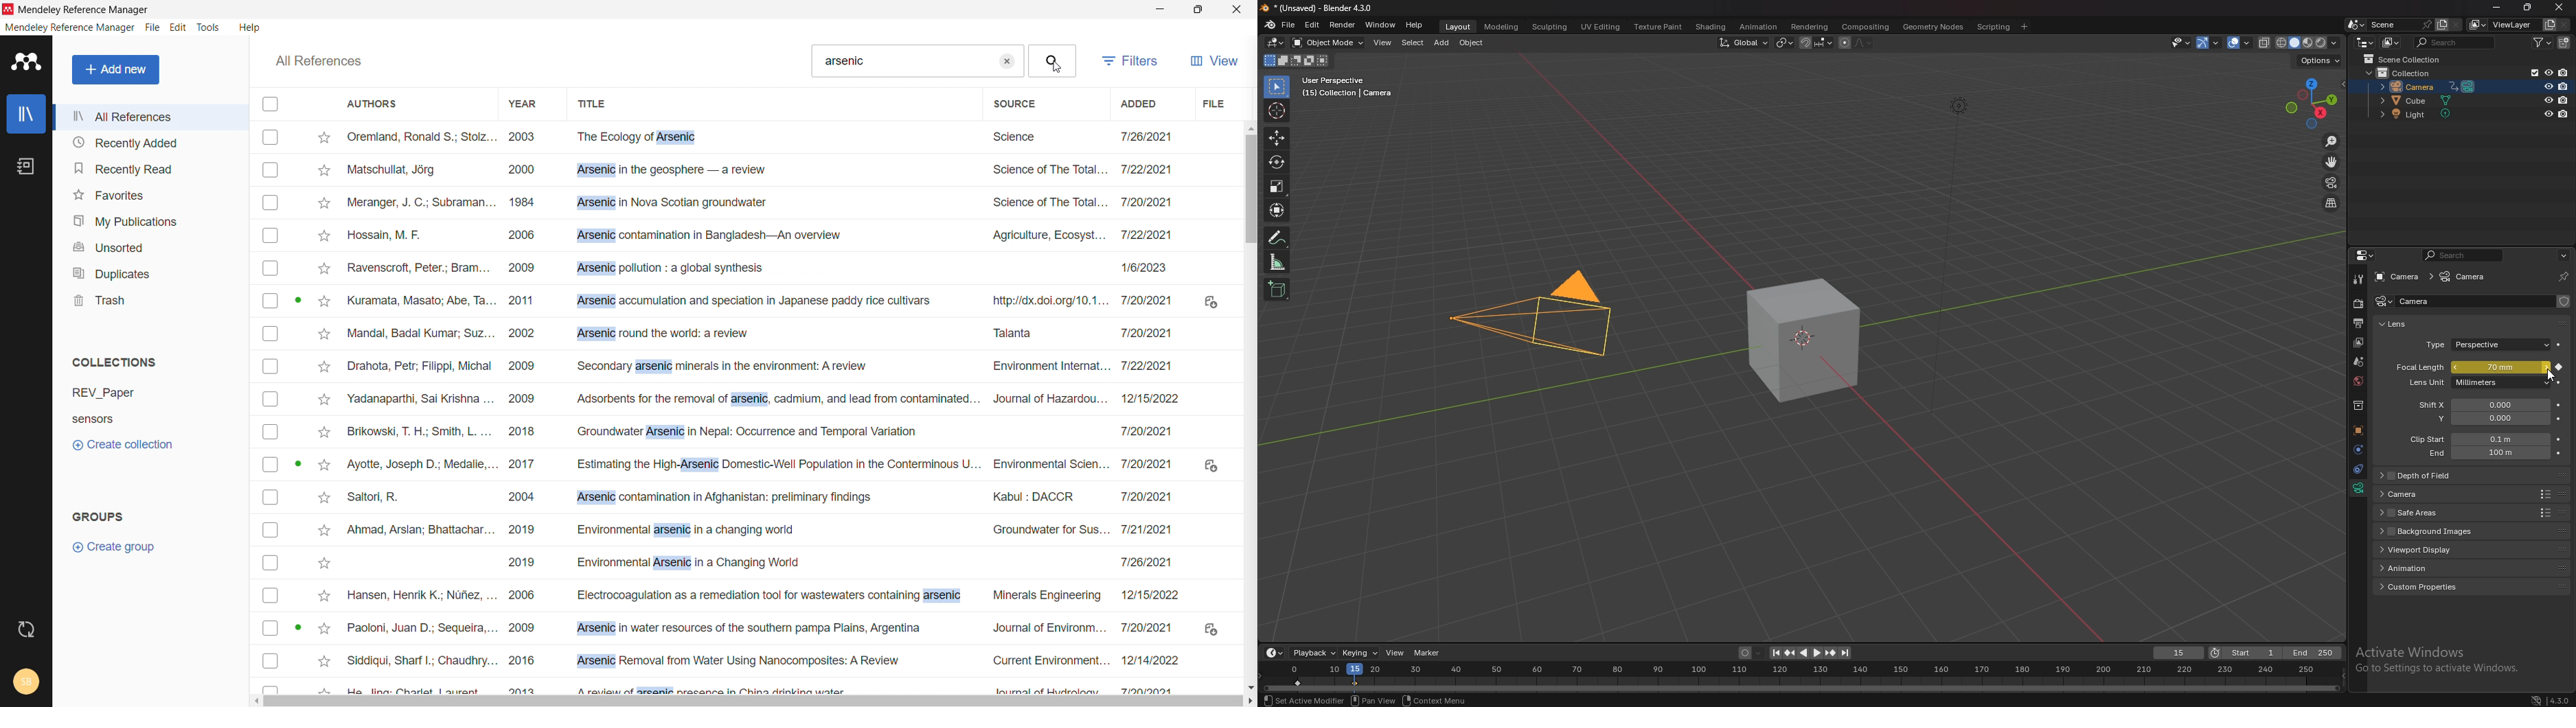 The width and height of the screenshot is (2576, 728). Describe the element at coordinates (322, 333) in the screenshot. I see `Add to favorites` at that location.